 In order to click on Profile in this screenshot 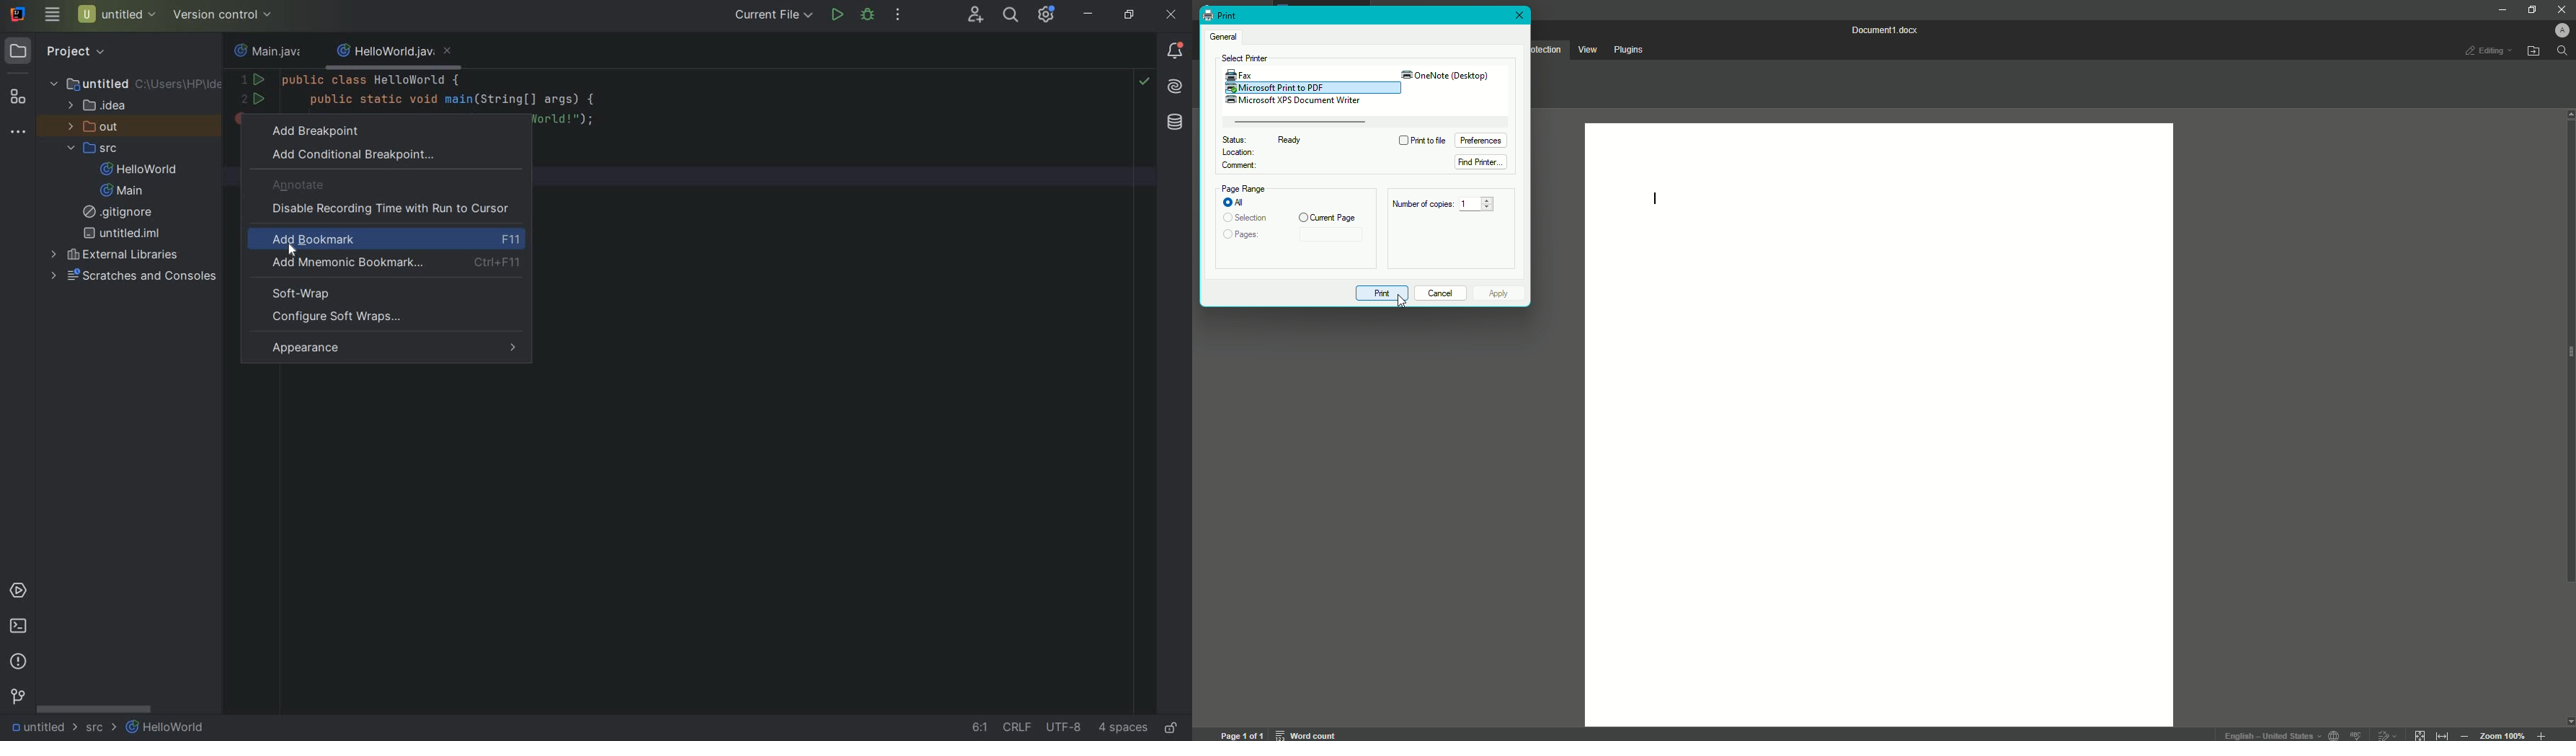, I will do `click(2556, 30)`.